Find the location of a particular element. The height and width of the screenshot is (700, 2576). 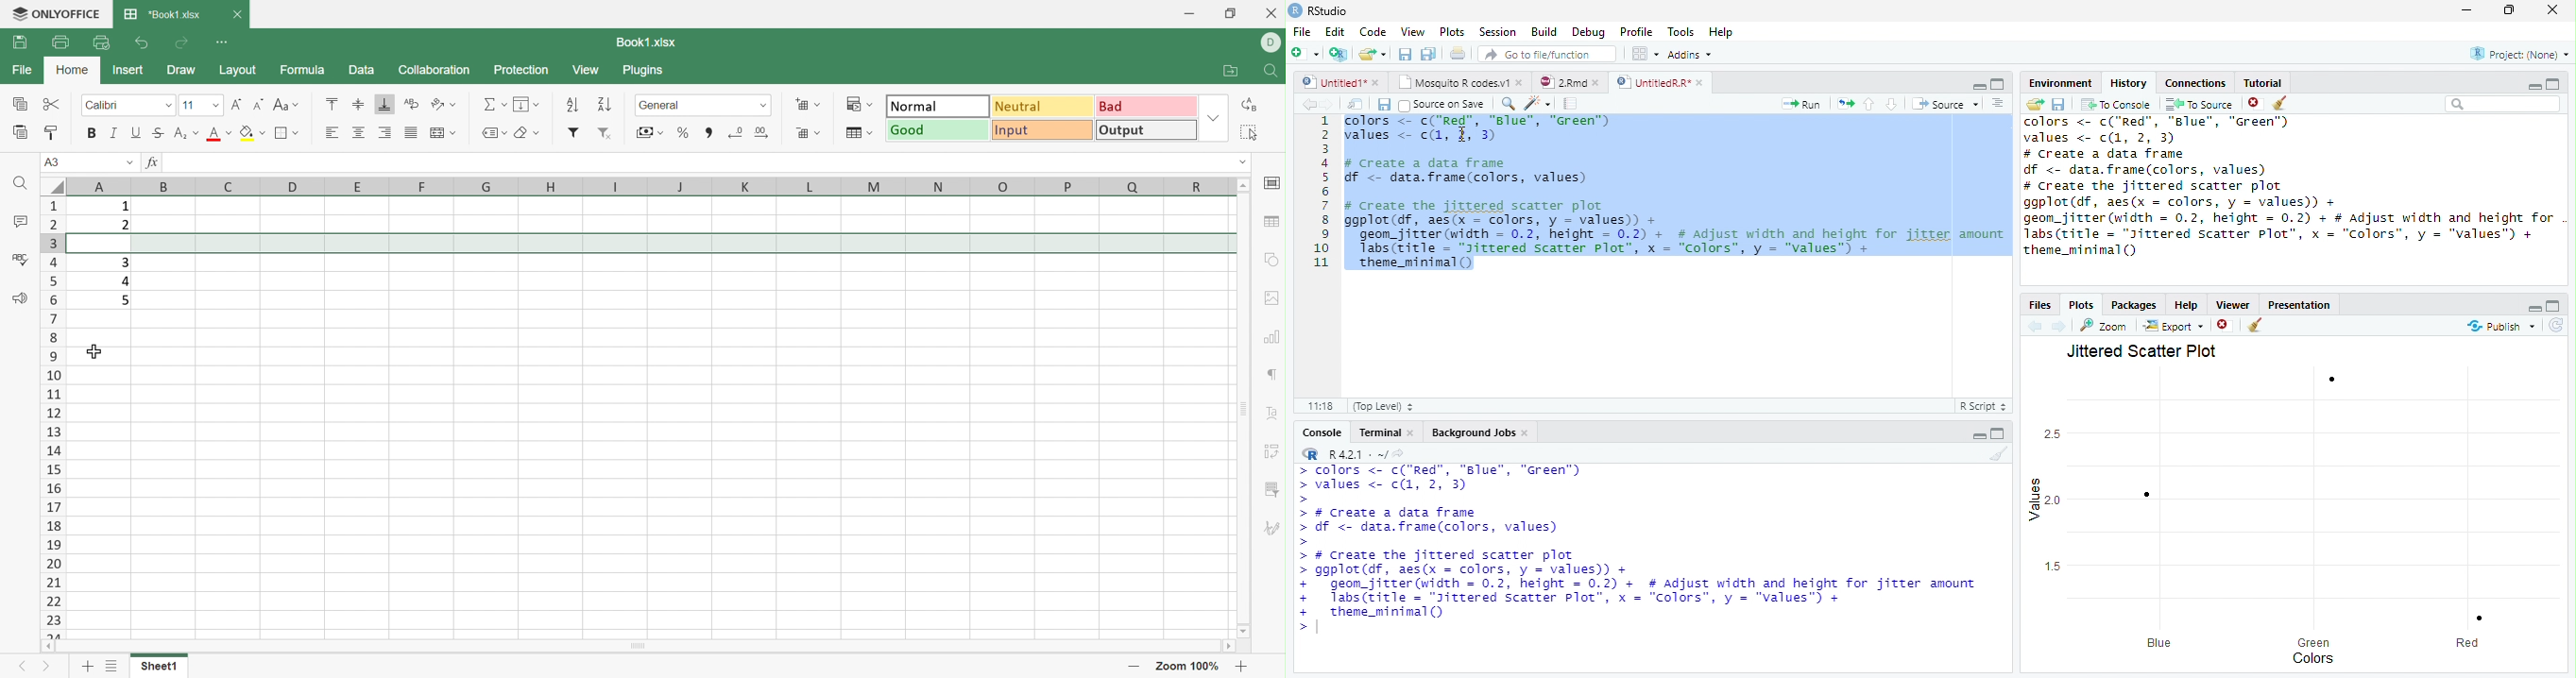

Drop Down is located at coordinates (130, 162).